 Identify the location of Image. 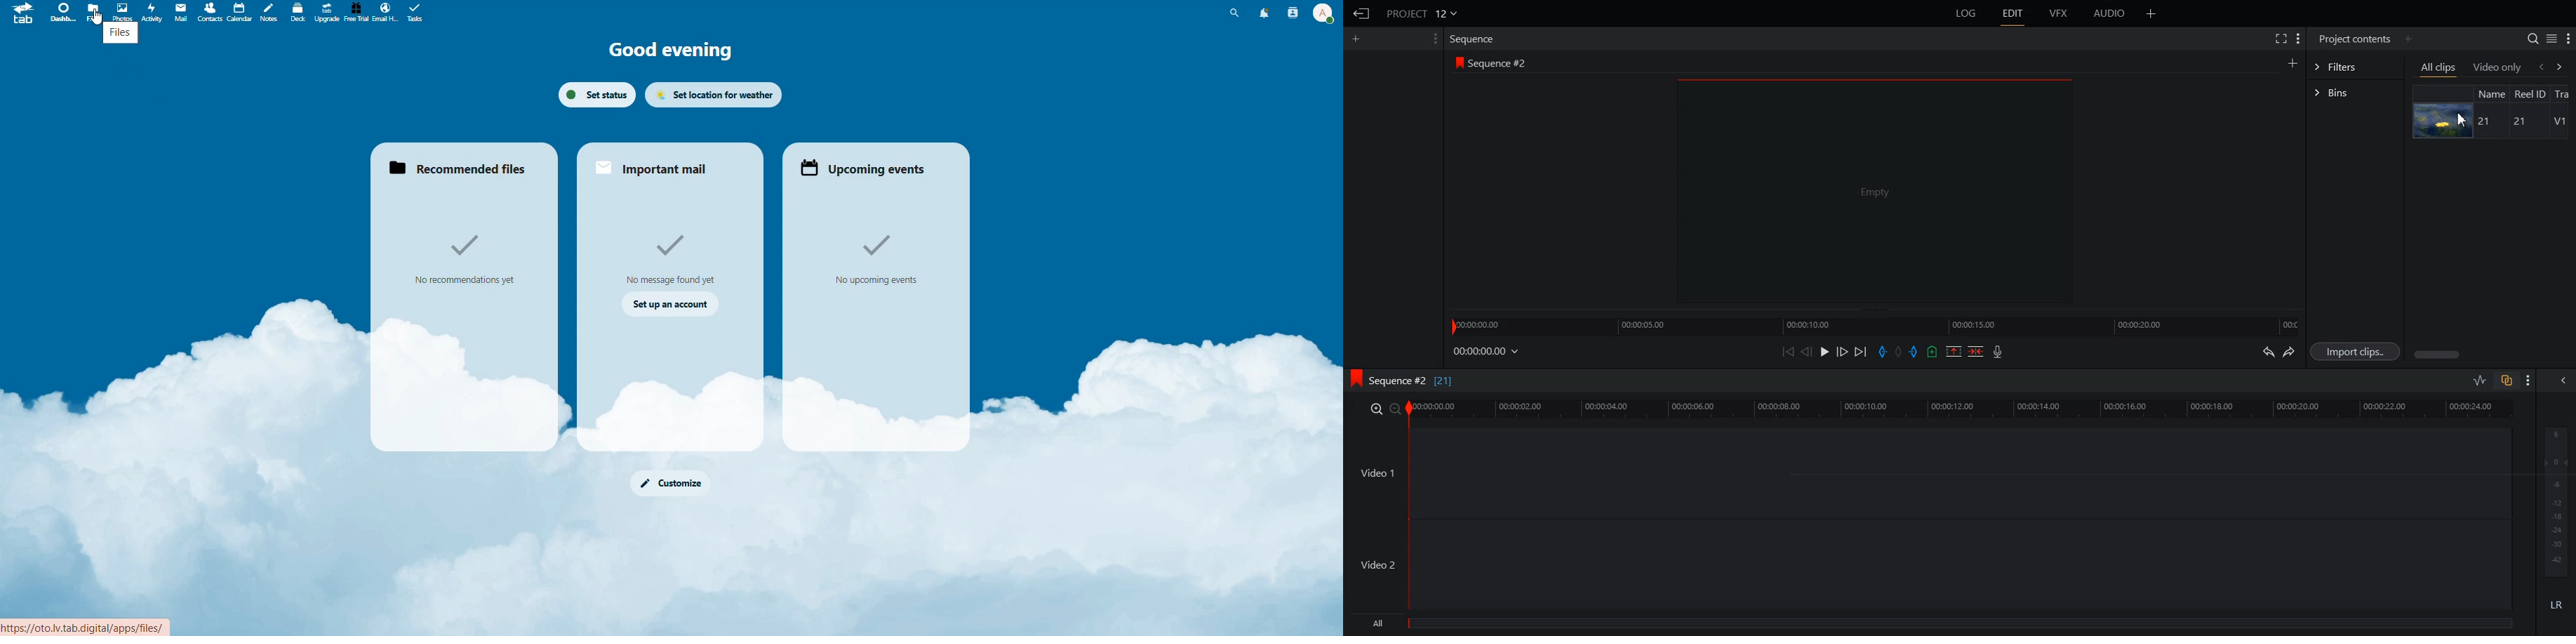
(2444, 120).